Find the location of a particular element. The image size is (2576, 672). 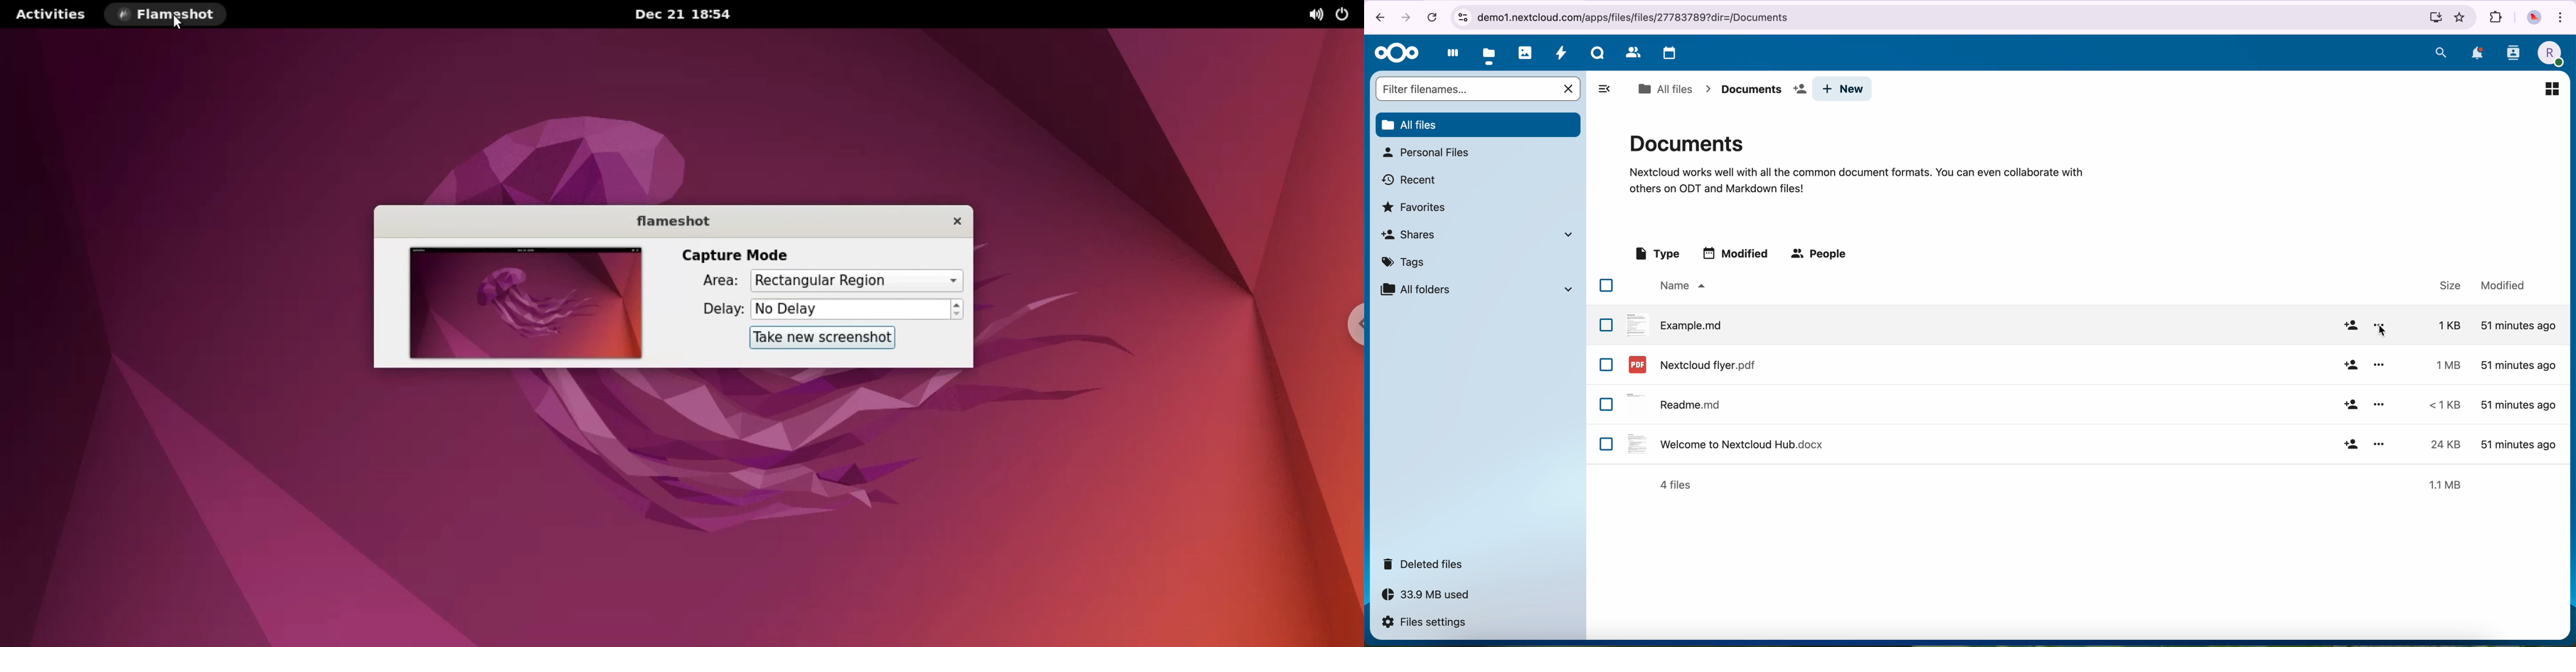

talk is located at coordinates (1596, 55).